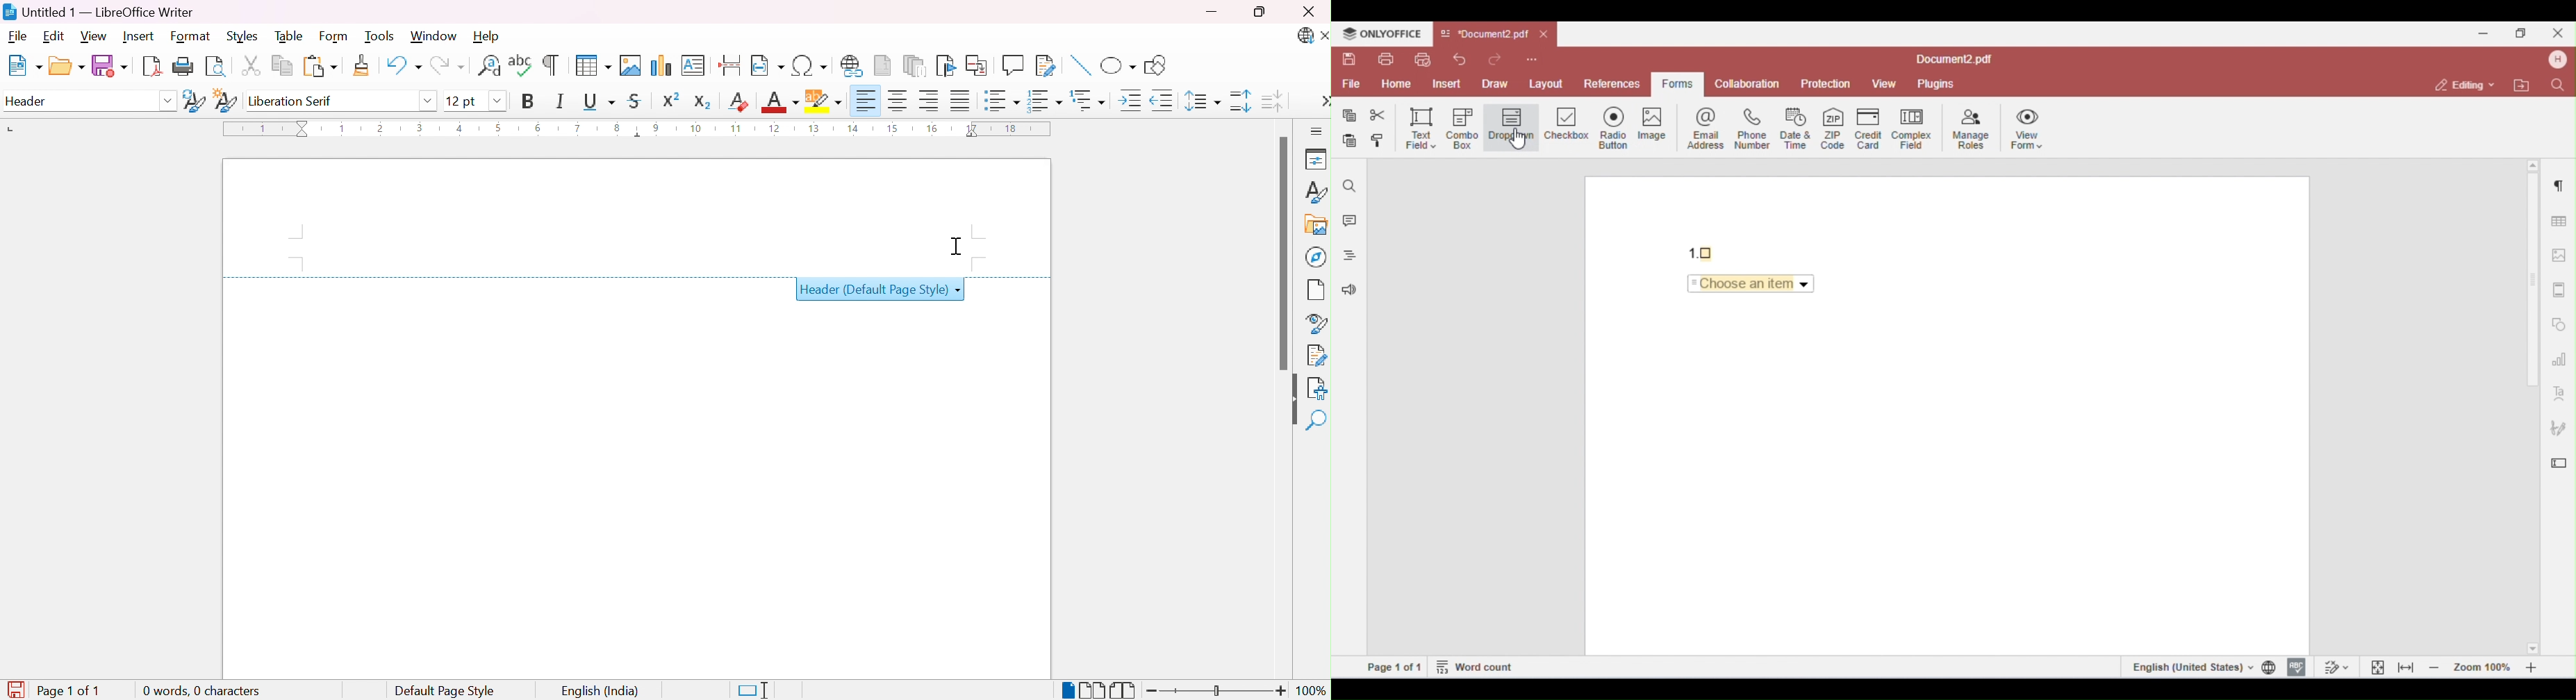 This screenshot has height=700, width=2576. What do you see at coordinates (1132, 101) in the screenshot?
I see `Increase indent` at bounding box center [1132, 101].